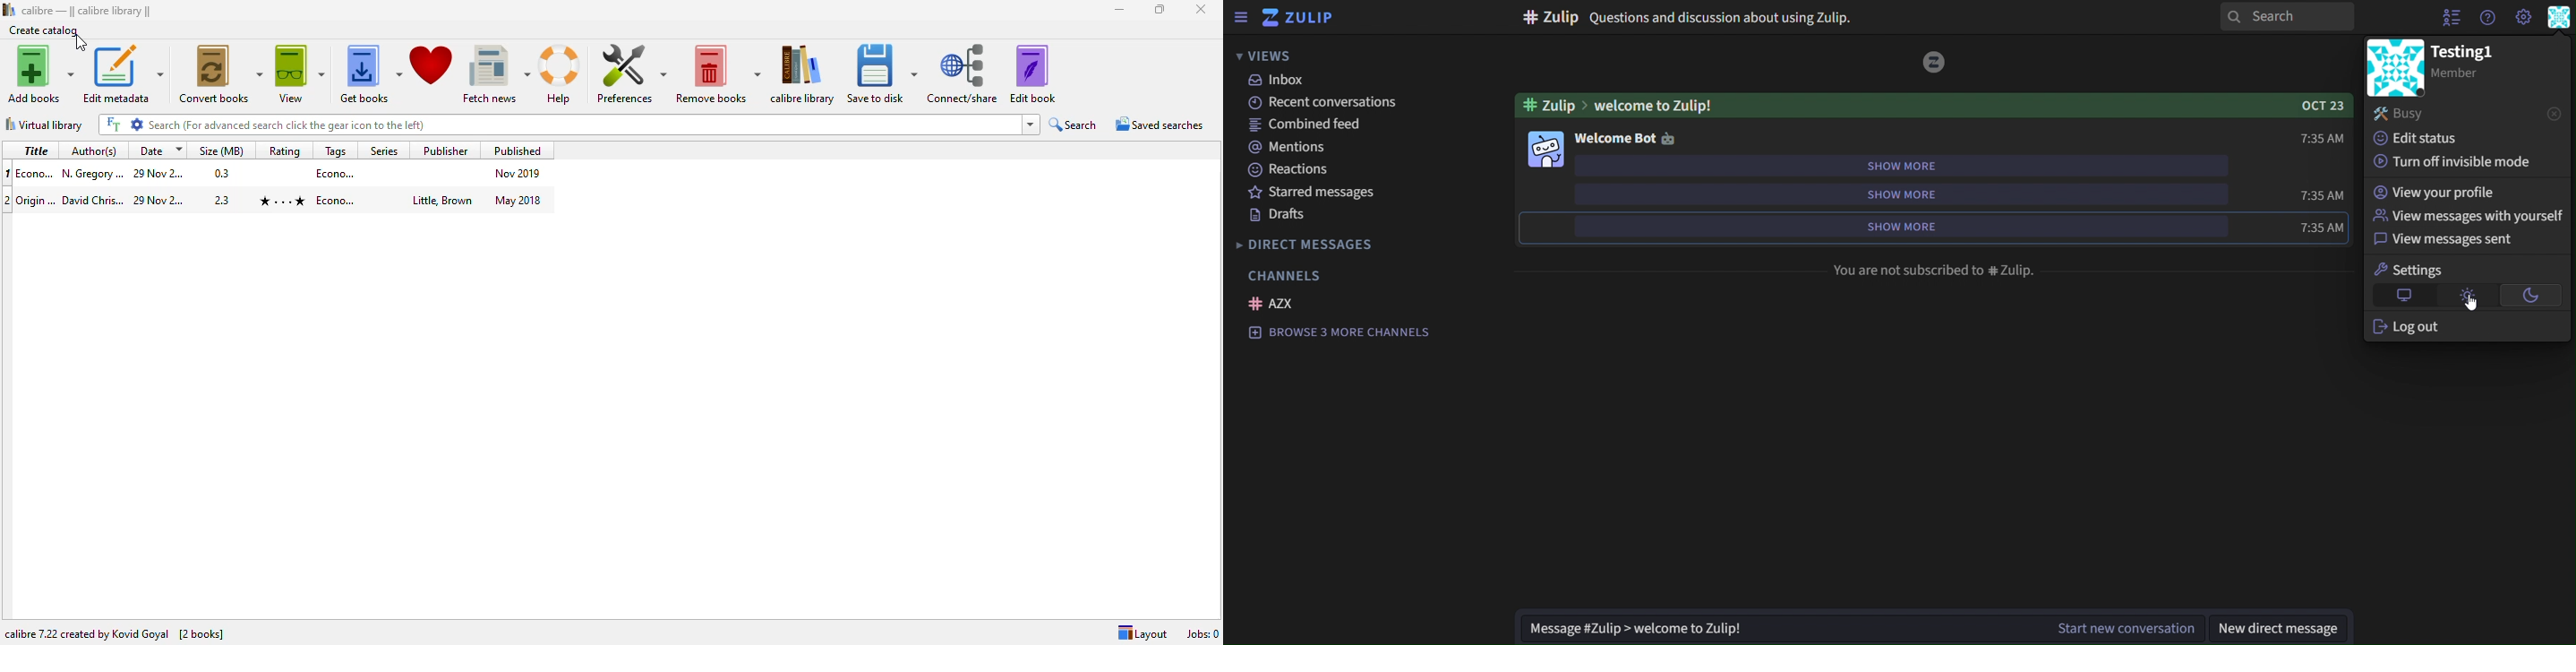 Image resolution: width=2576 pixels, height=672 pixels. I want to click on inbox, so click(1278, 82).